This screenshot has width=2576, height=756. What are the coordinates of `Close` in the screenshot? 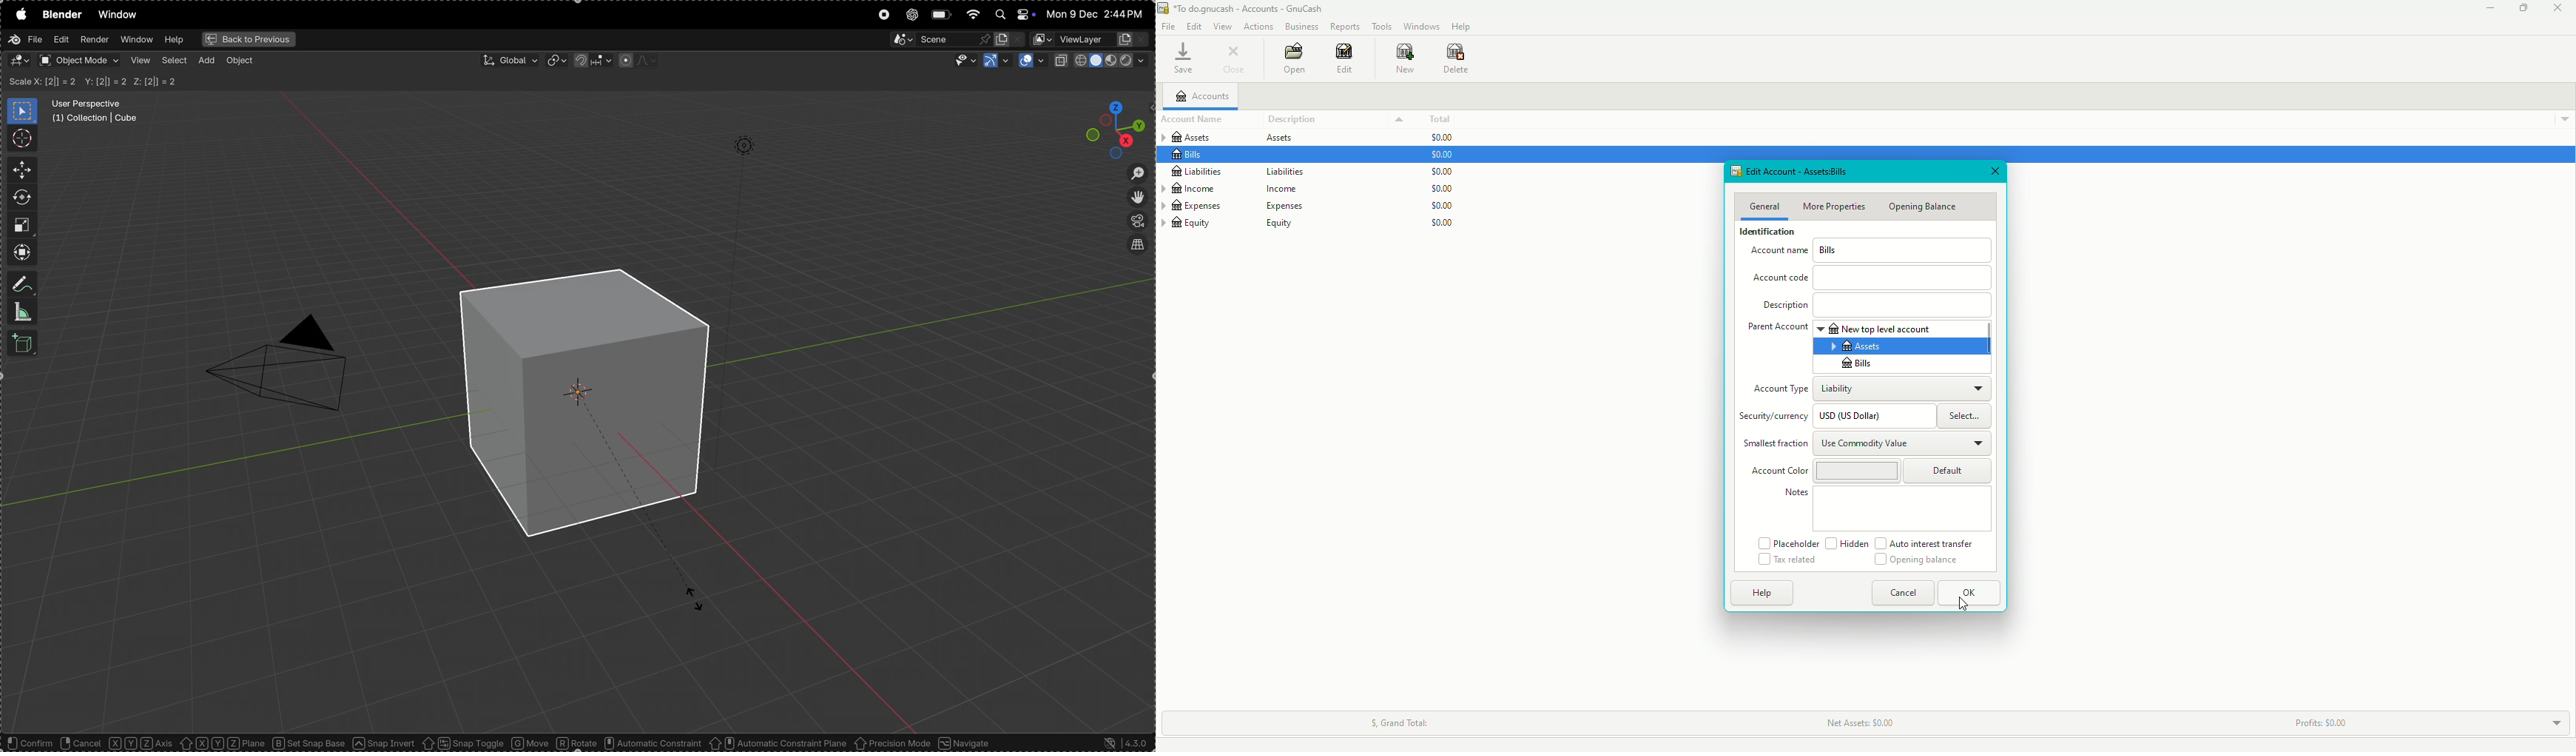 It's located at (2560, 9).